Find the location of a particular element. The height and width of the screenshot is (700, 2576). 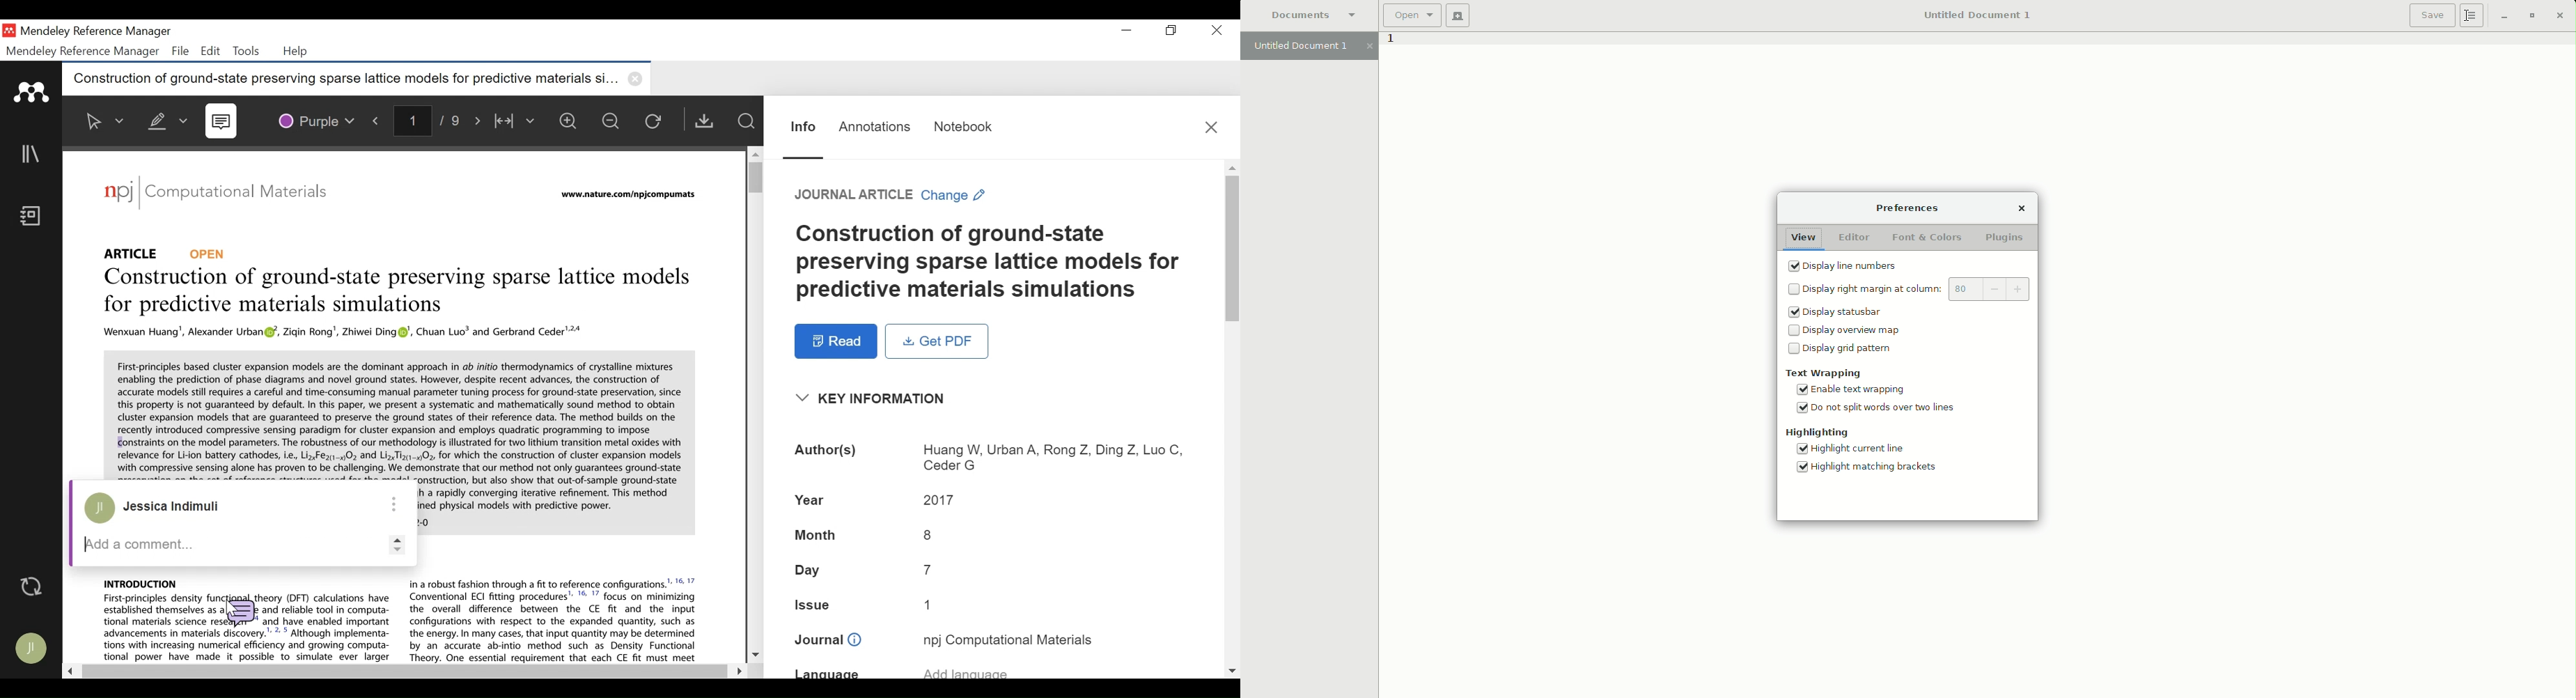

Show/Hide Key Information is located at coordinates (875, 399).